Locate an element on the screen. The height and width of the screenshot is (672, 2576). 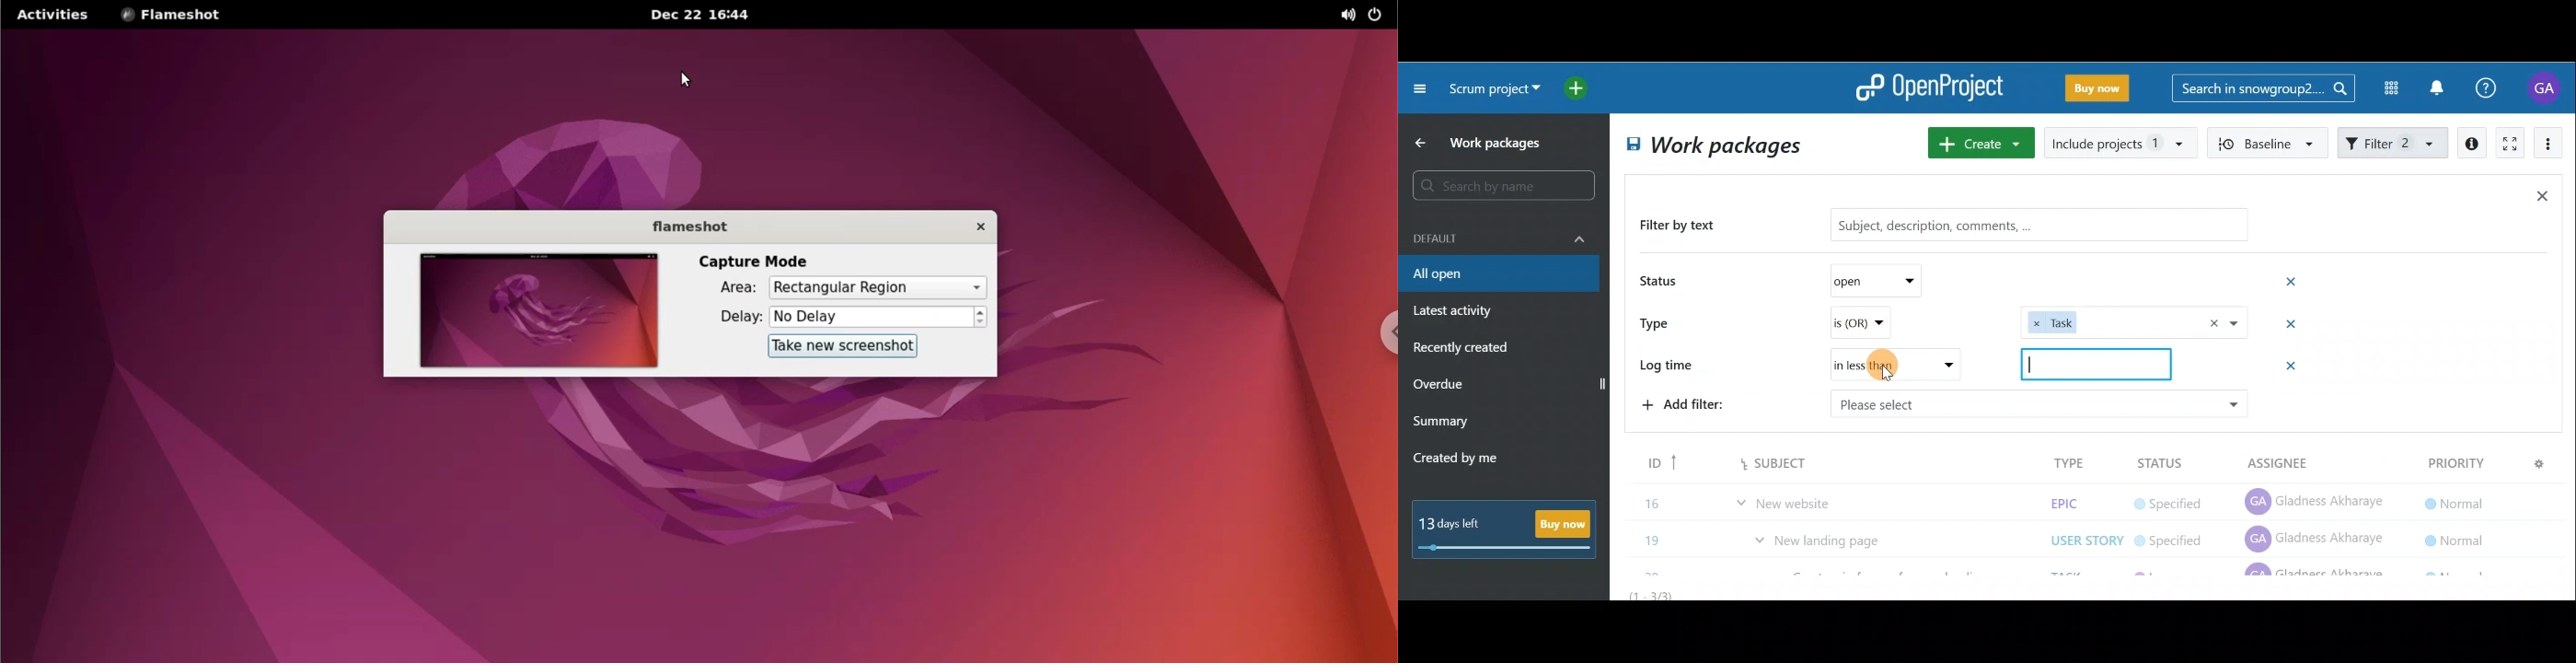
page TASK a(GA) Gladness Akharaye is located at coordinates (2316, 497).